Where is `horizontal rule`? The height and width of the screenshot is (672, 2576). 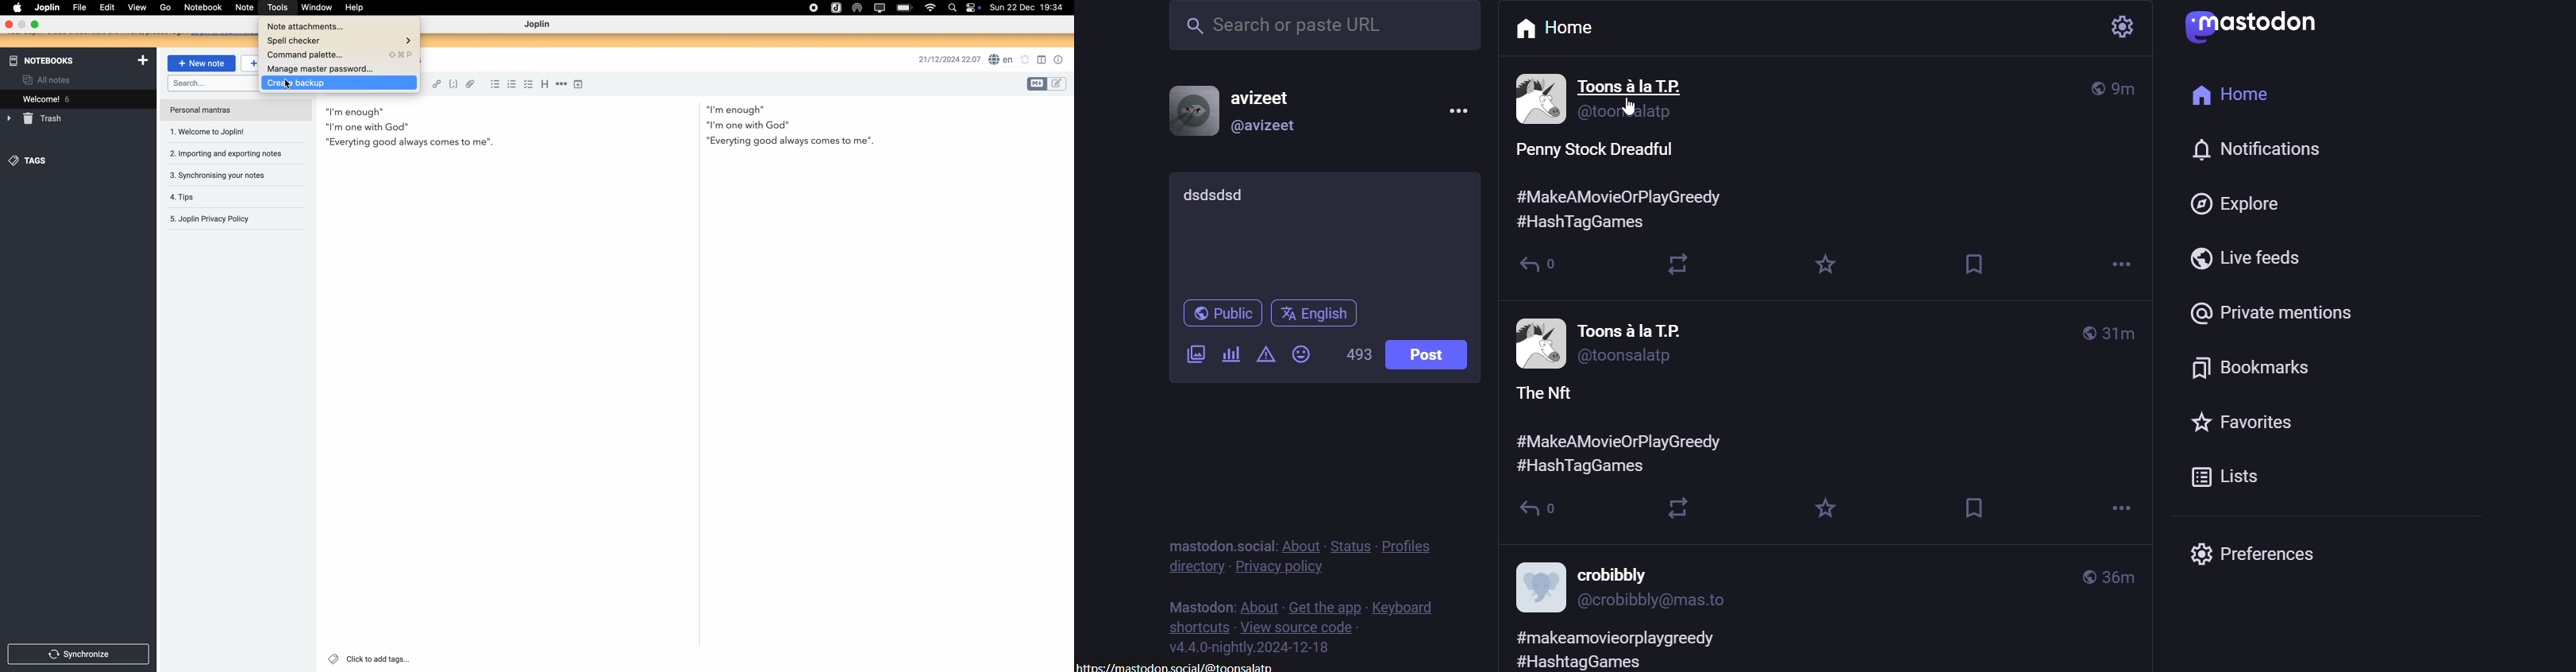
horizontal rule is located at coordinates (563, 84).